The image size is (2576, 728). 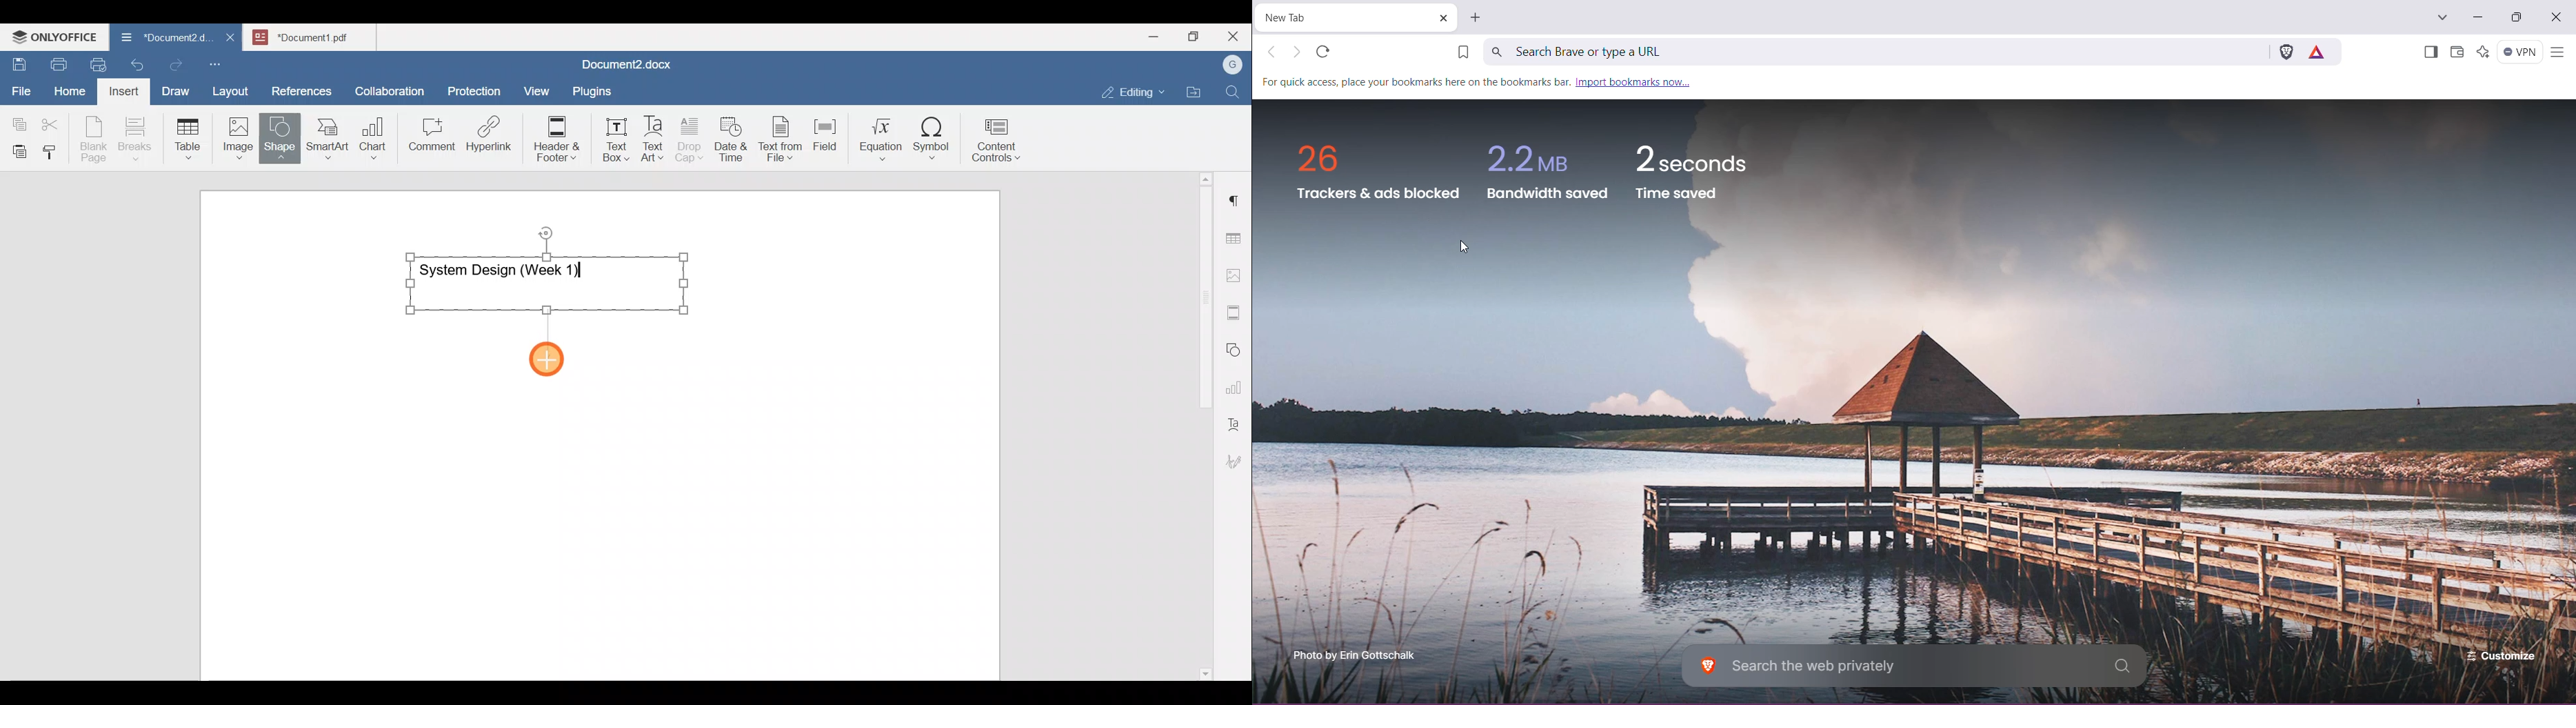 I want to click on View, so click(x=538, y=87).